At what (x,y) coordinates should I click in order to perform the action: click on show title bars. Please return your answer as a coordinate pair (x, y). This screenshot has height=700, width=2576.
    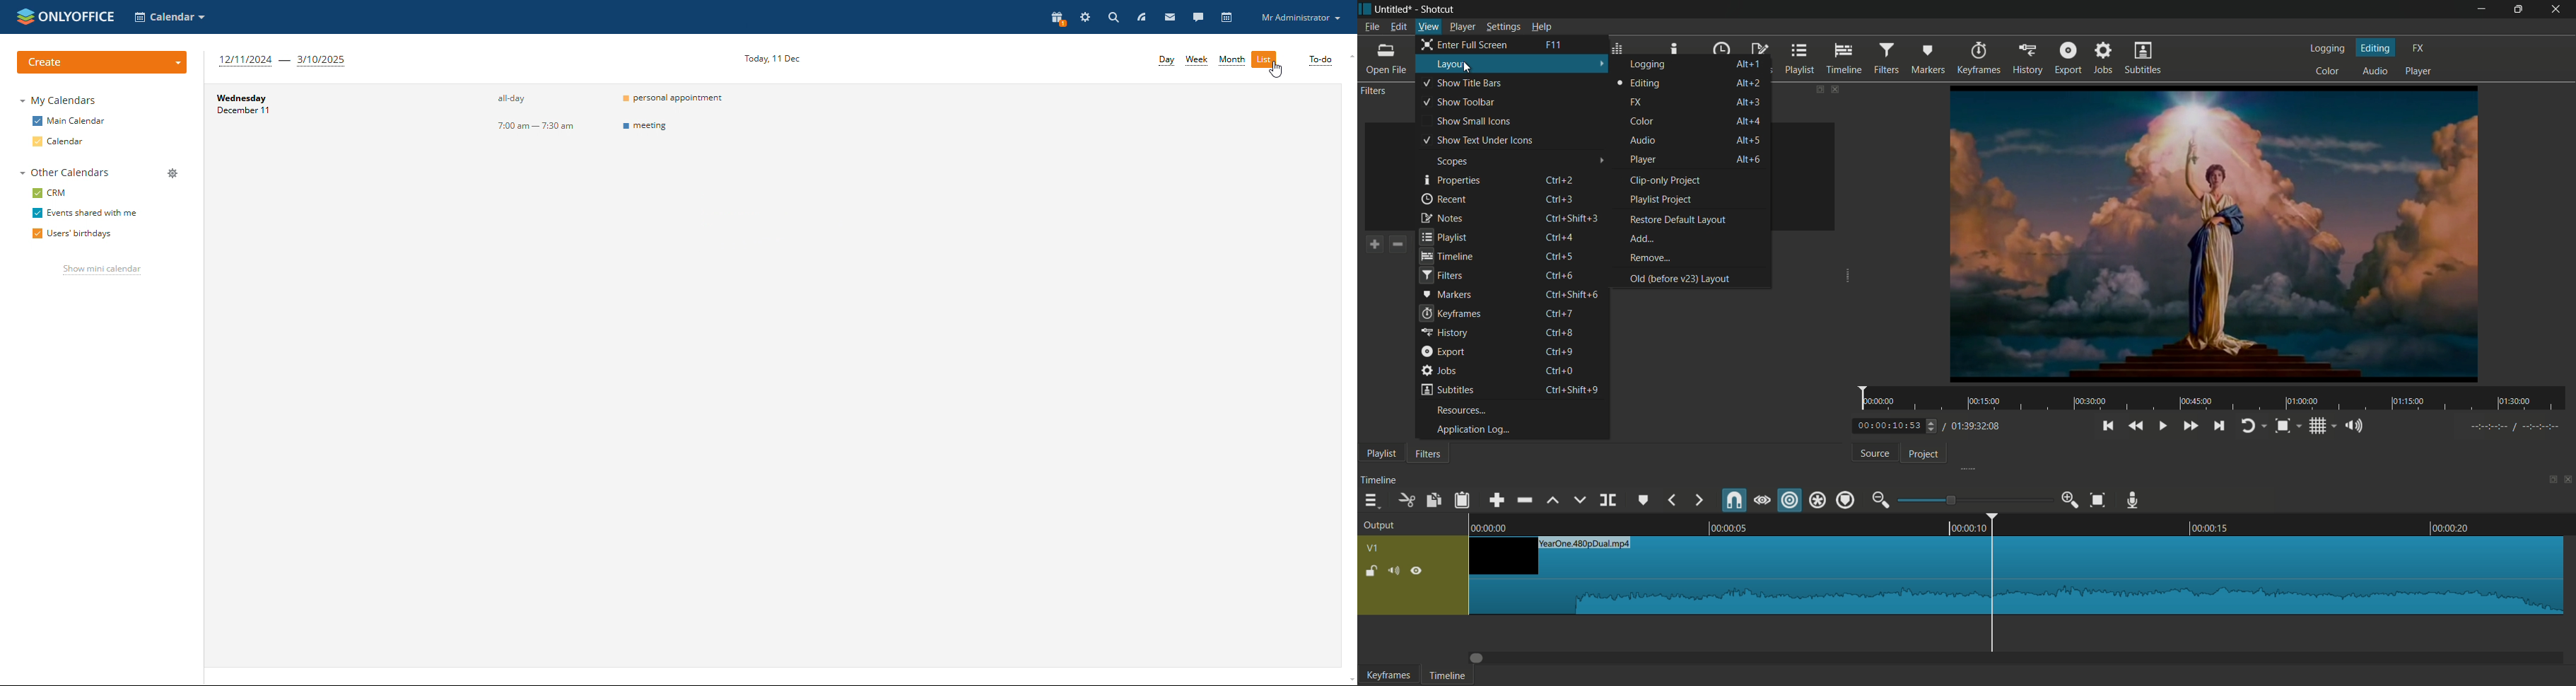
    Looking at the image, I should click on (1462, 82).